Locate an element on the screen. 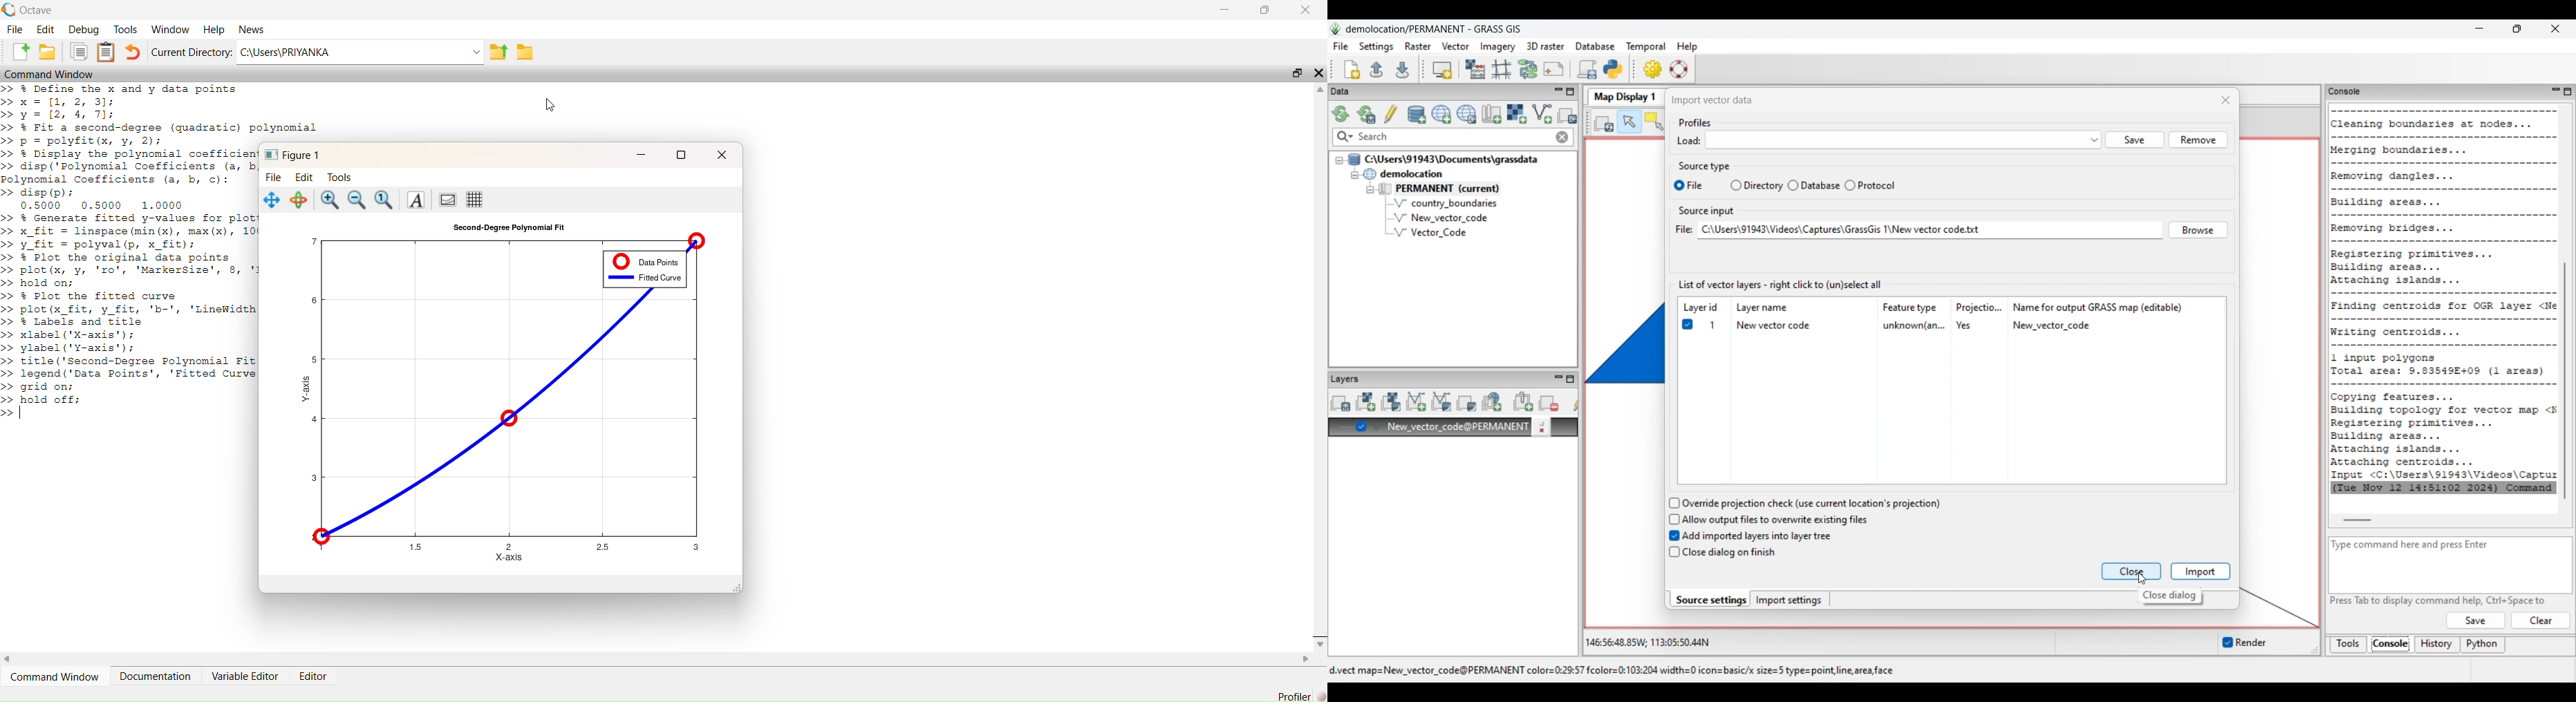 The image size is (2576, 728). Projectio... is located at coordinates (1981, 306).